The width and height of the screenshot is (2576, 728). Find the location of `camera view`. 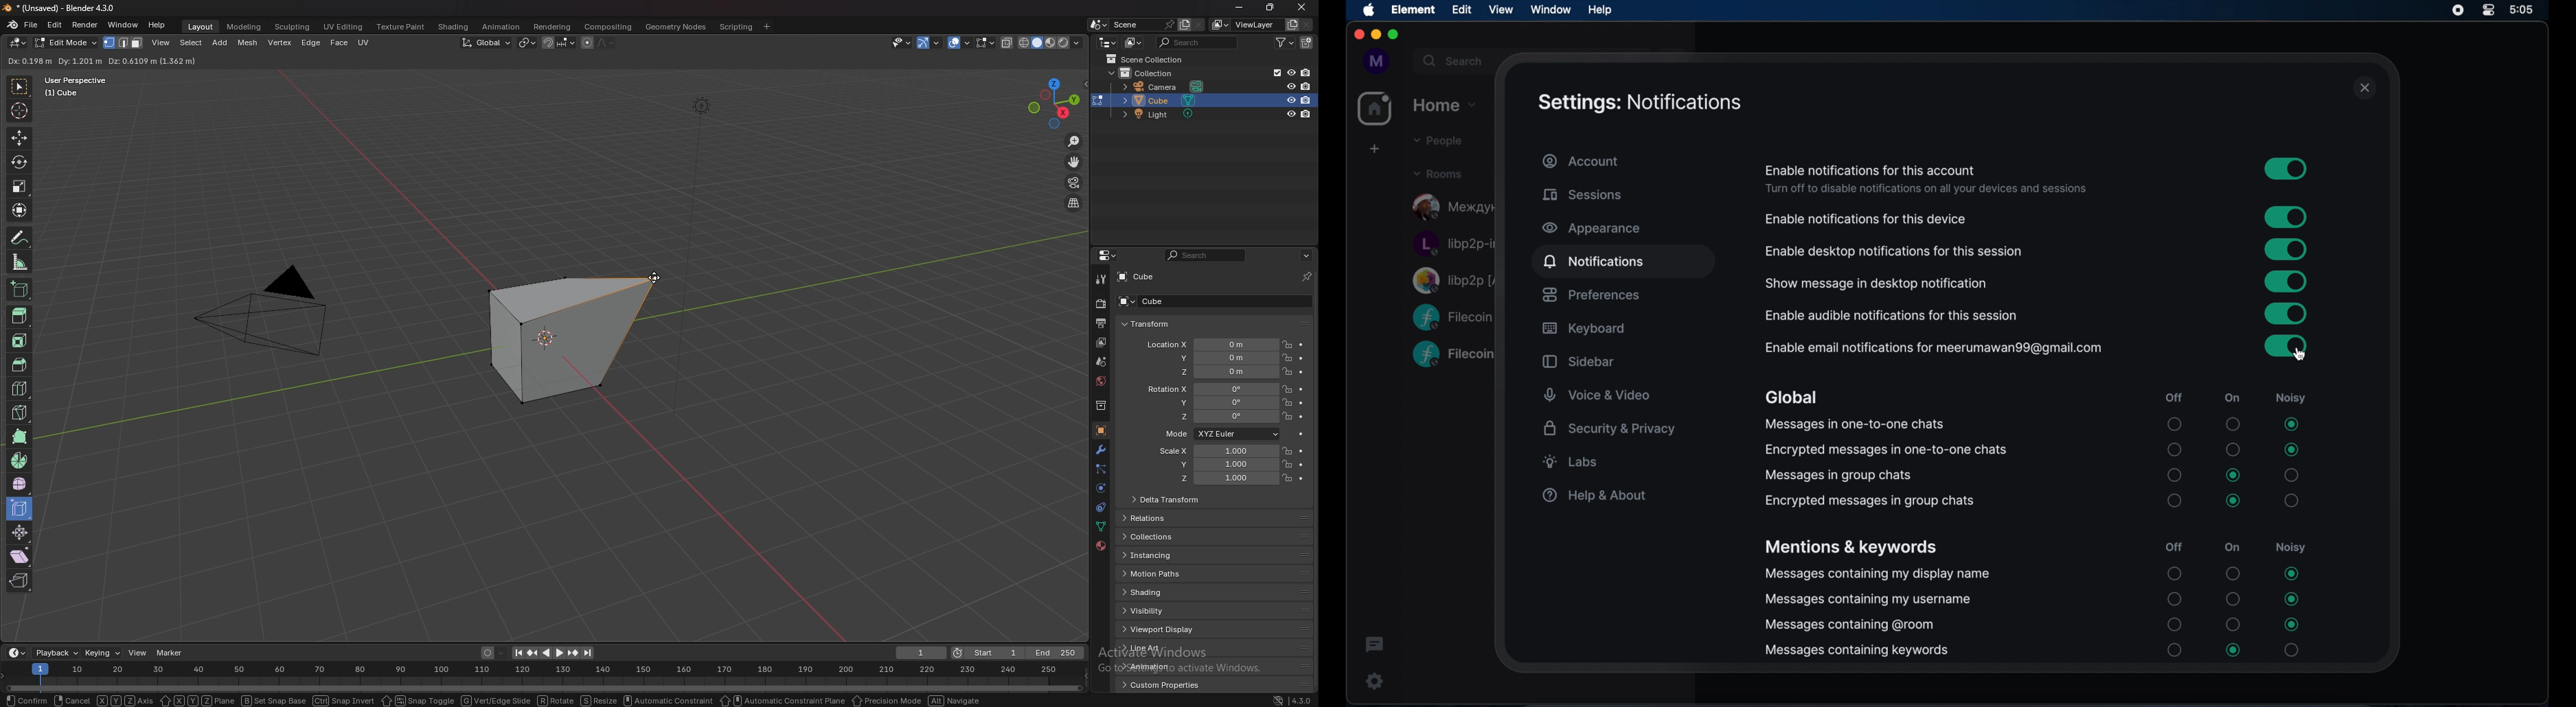

camera view is located at coordinates (1075, 182).